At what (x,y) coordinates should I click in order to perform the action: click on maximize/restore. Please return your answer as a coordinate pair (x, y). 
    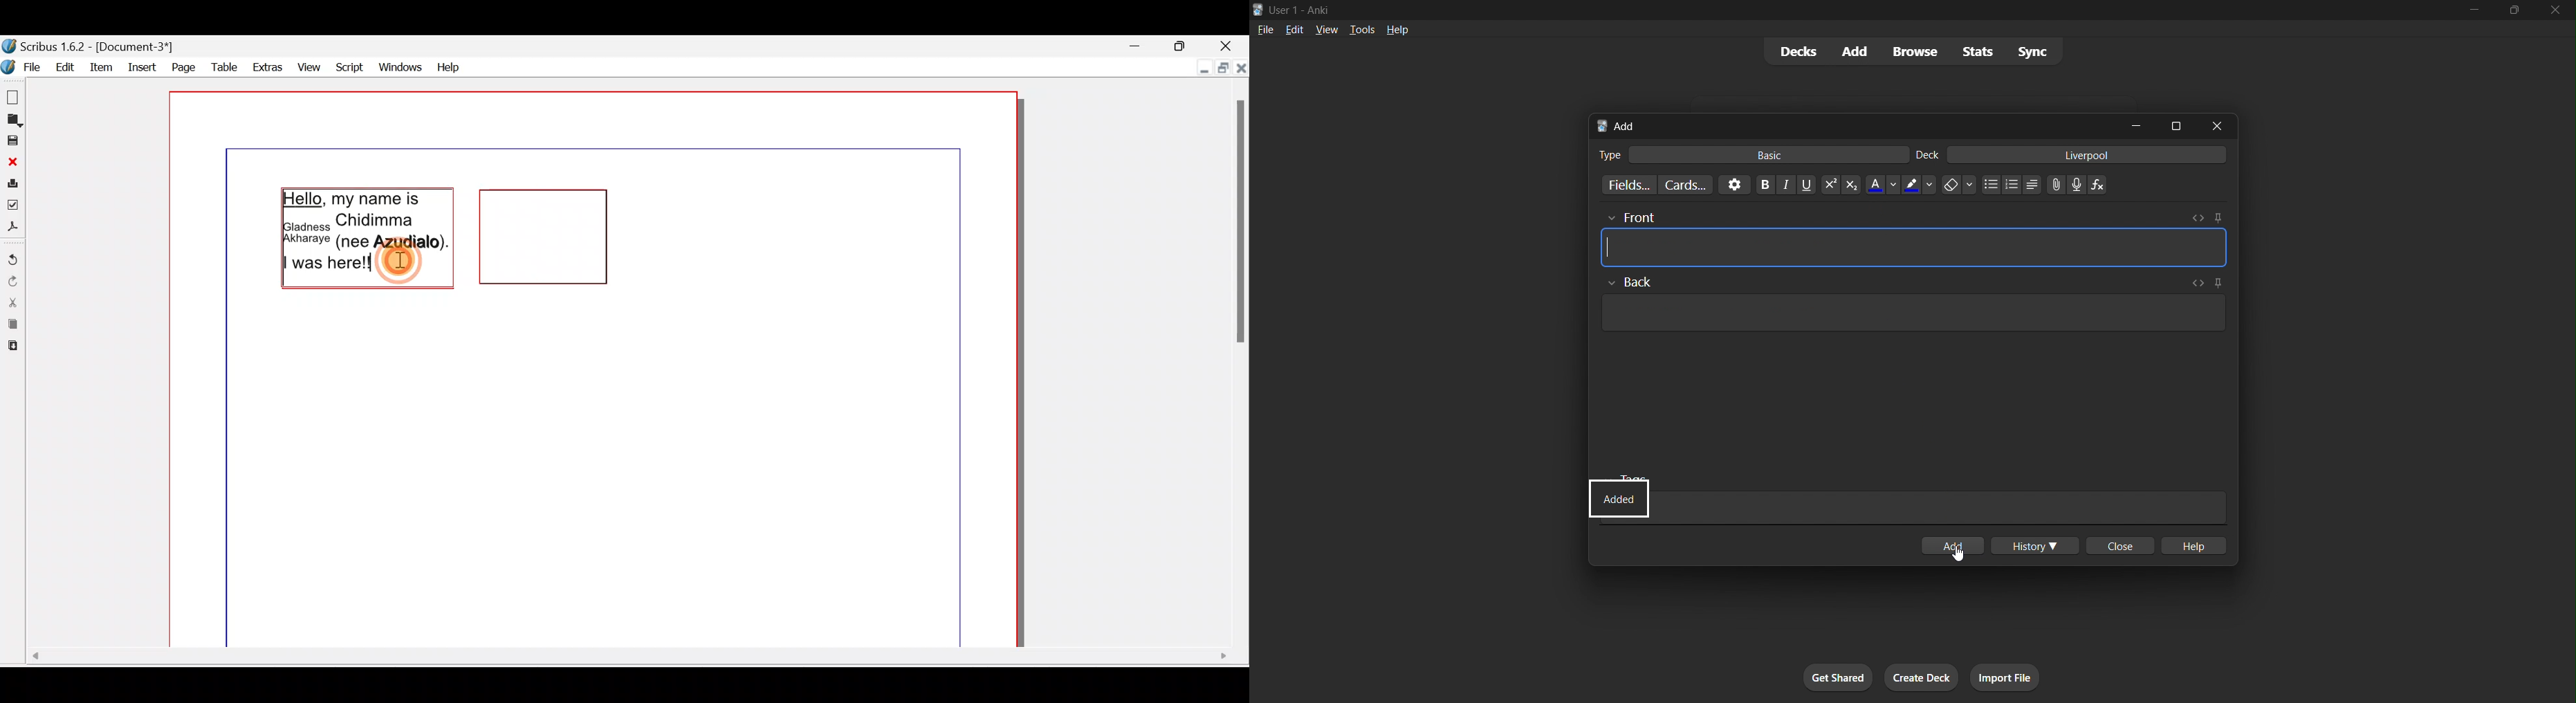
    Looking at the image, I should click on (2519, 10).